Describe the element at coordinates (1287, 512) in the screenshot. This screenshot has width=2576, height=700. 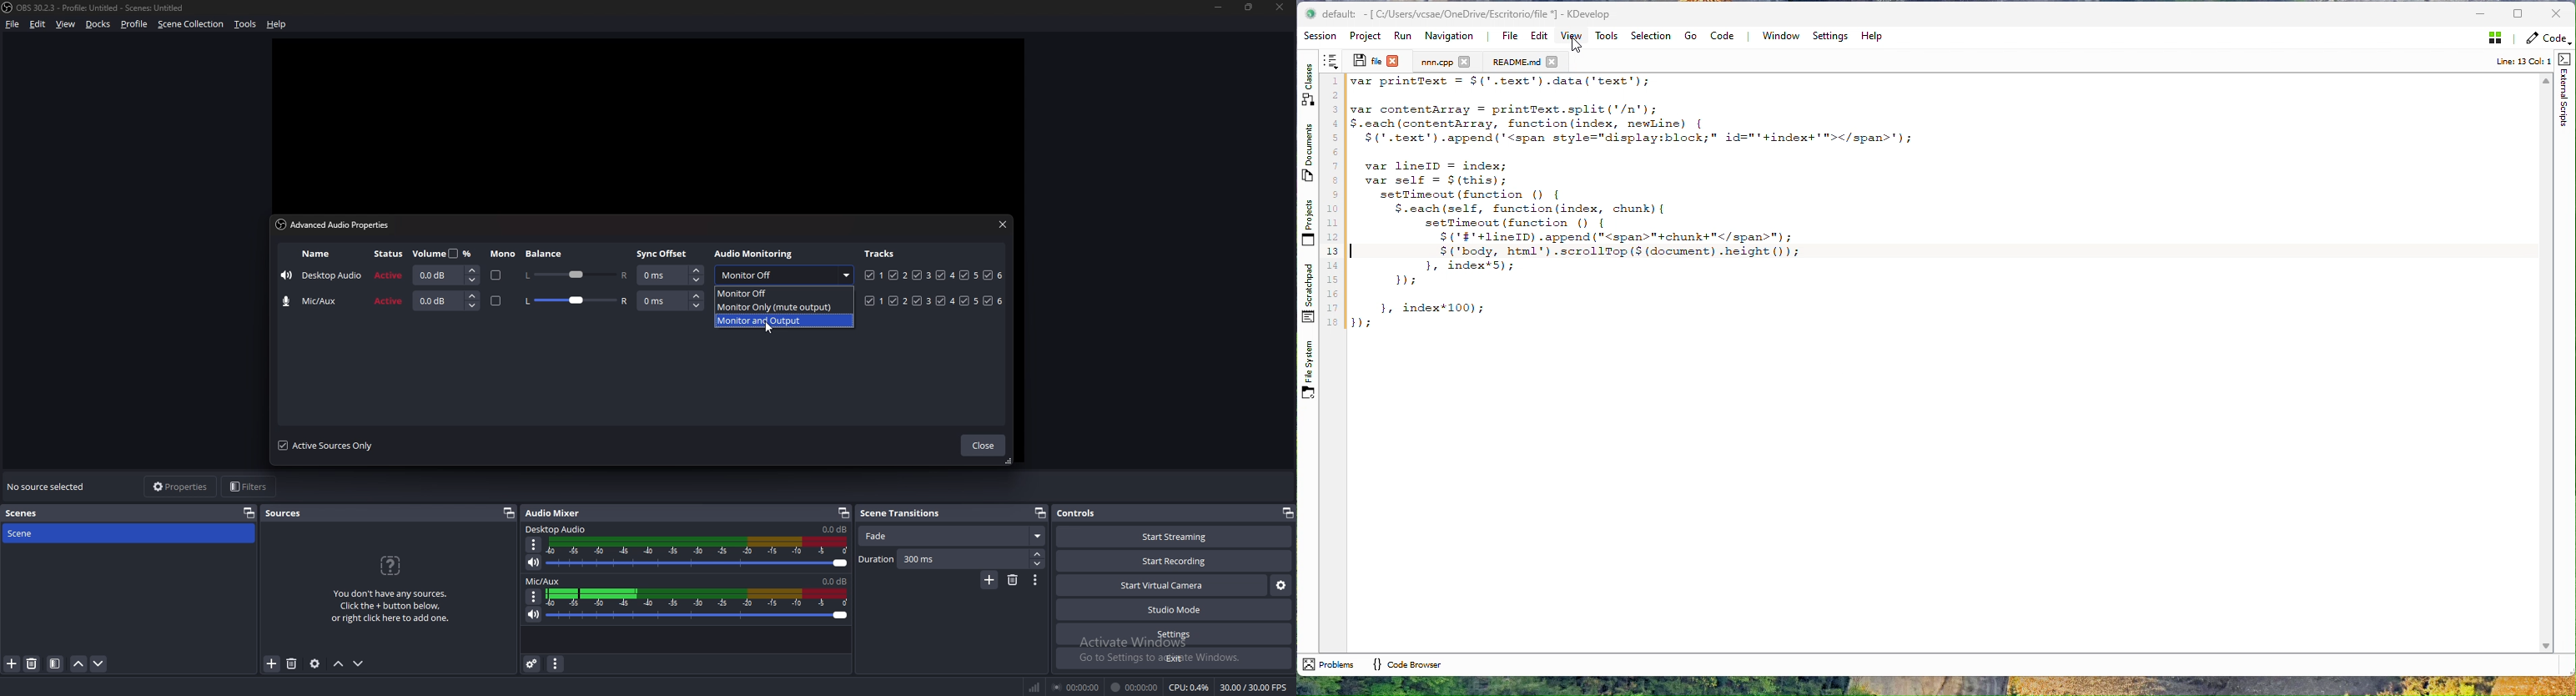
I see `pop out` at that location.